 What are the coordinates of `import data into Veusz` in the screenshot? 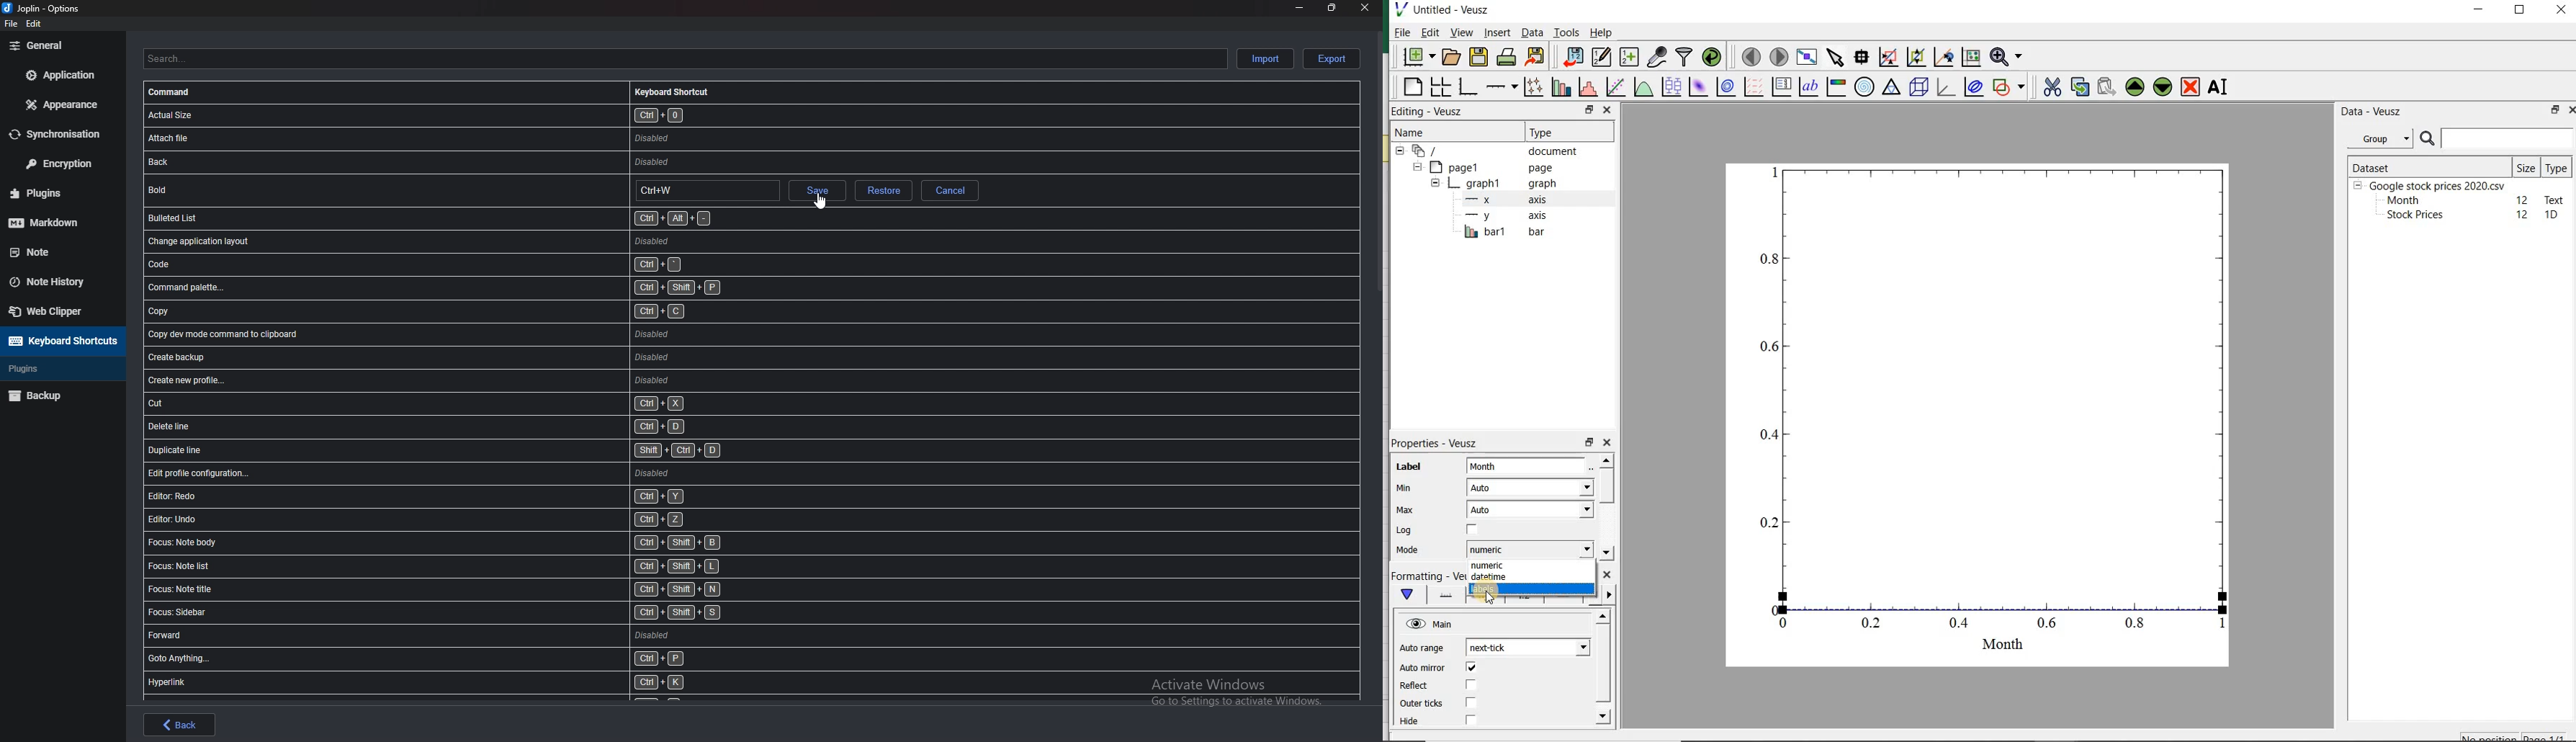 It's located at (1570, 58).